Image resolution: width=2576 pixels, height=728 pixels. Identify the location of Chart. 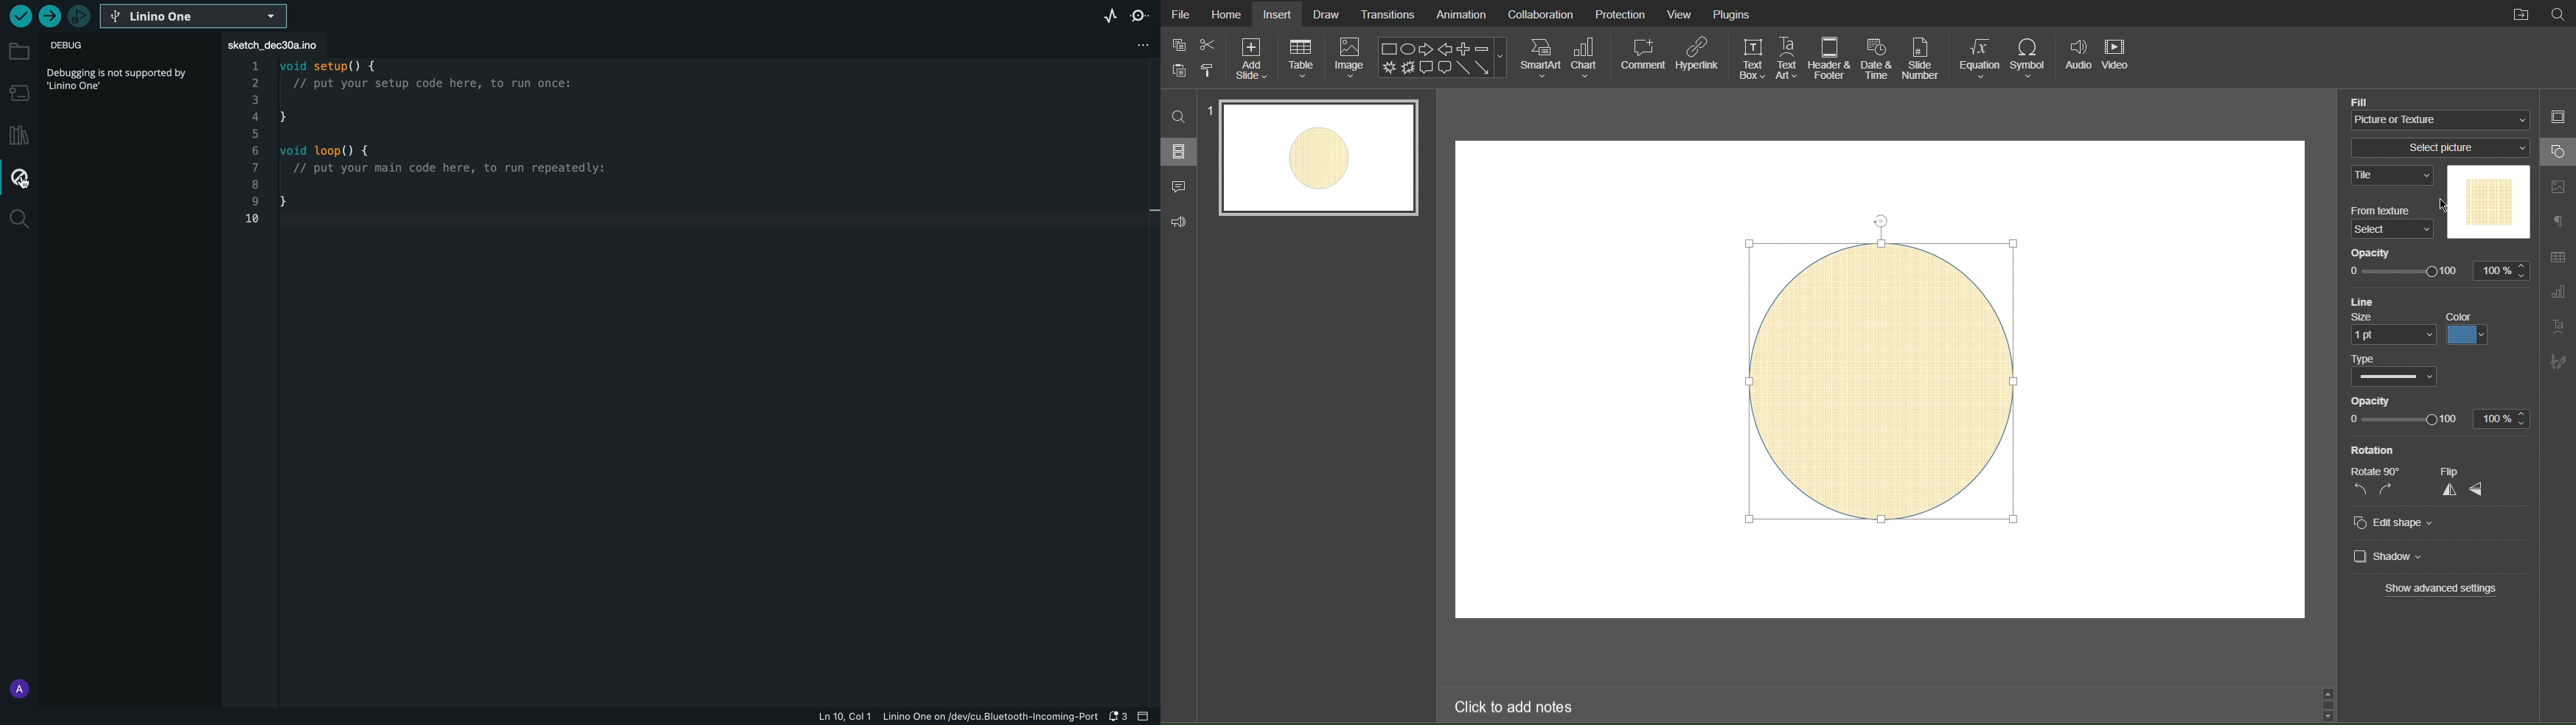
(1590, 59).